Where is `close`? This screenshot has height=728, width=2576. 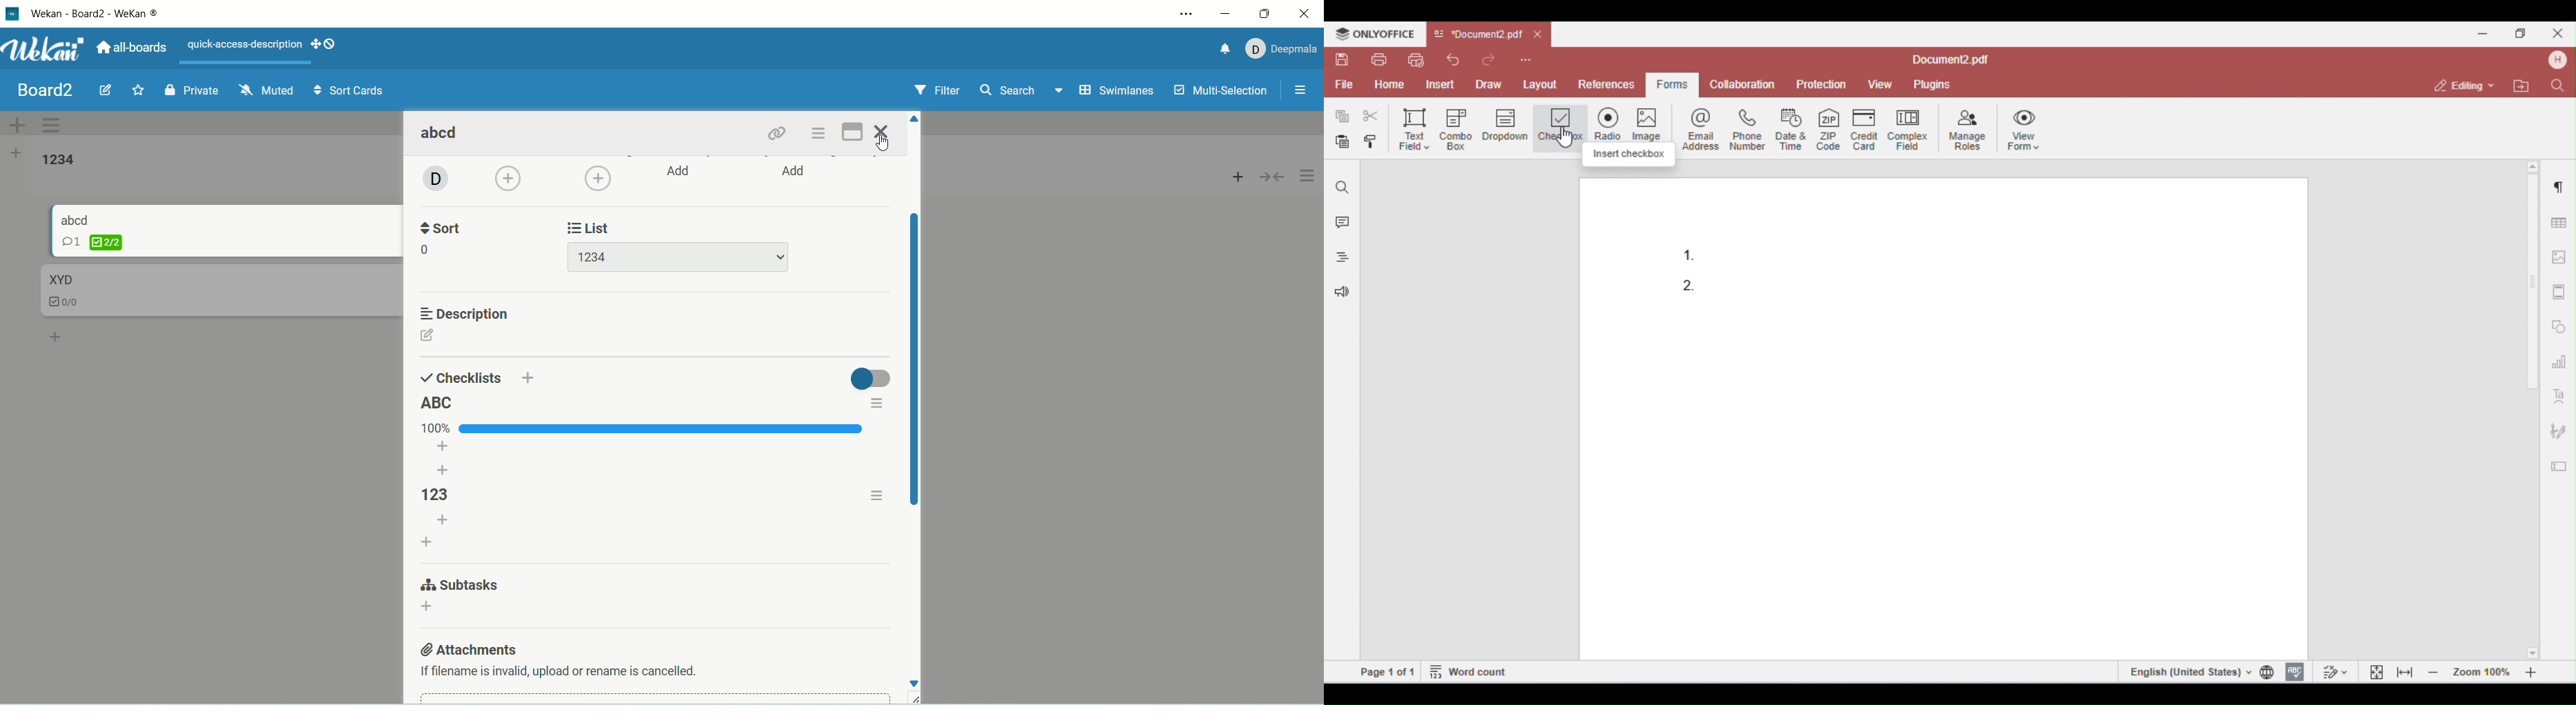 close is located at coordinates (883, 132).